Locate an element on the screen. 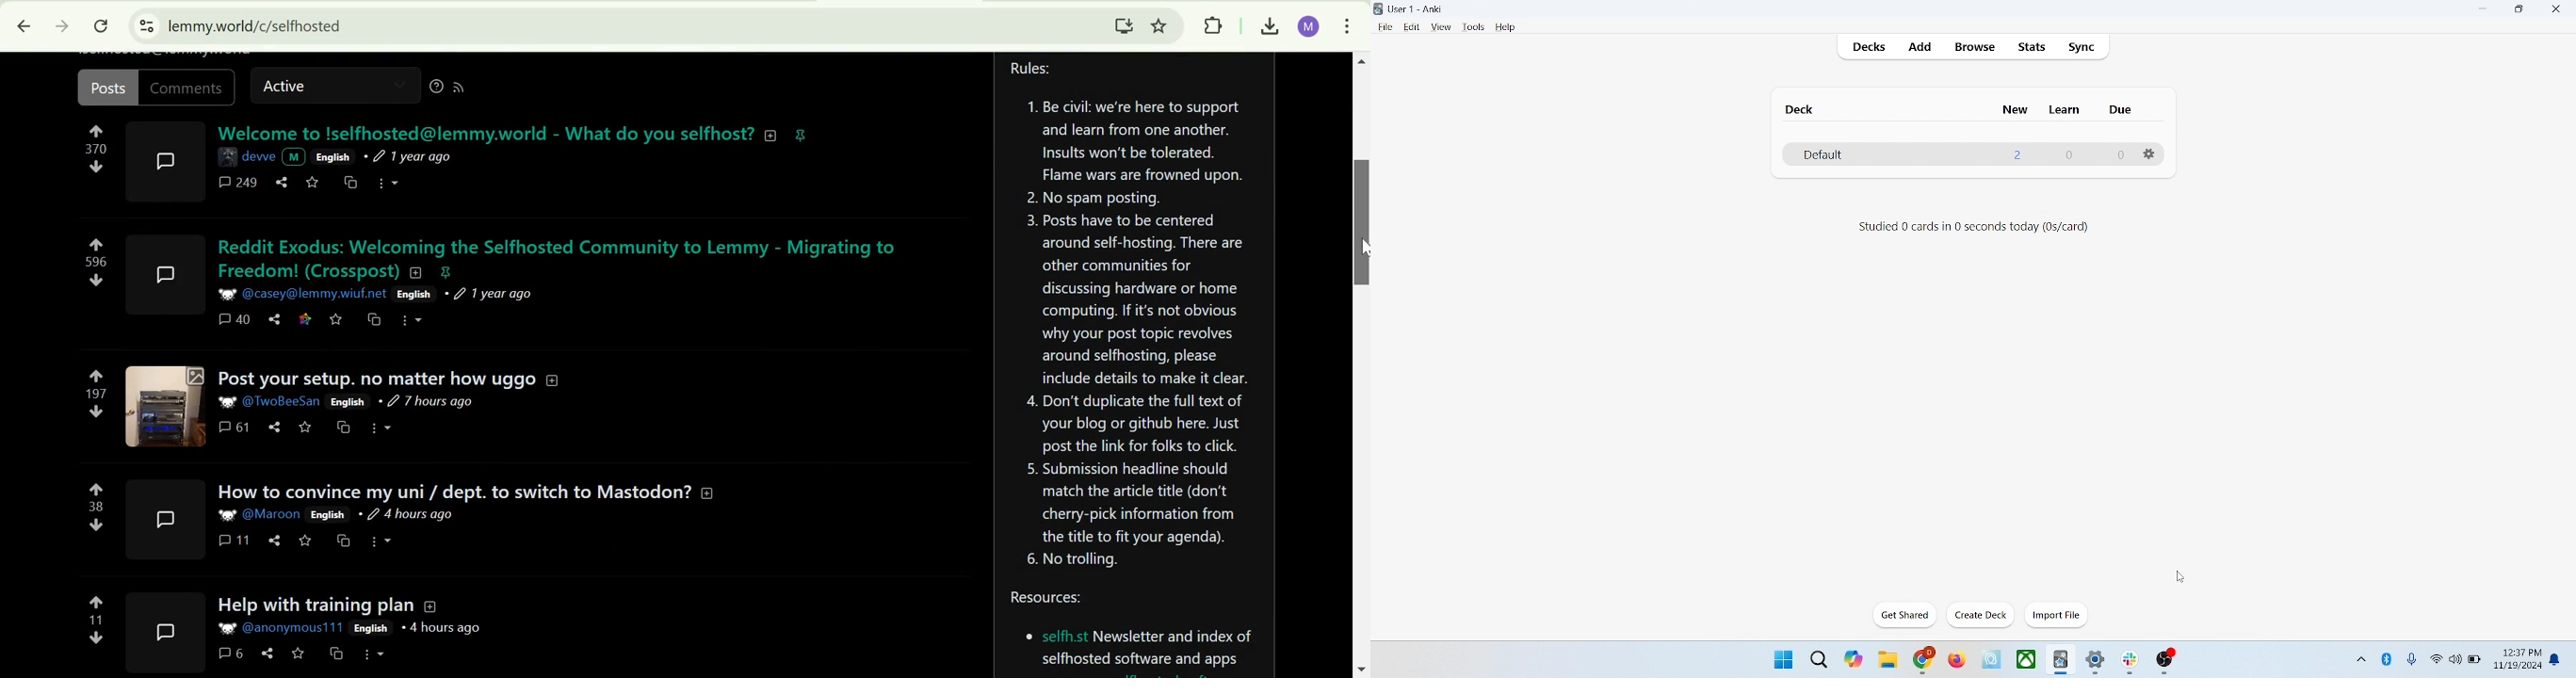  save is located at coordinates (306, 427).